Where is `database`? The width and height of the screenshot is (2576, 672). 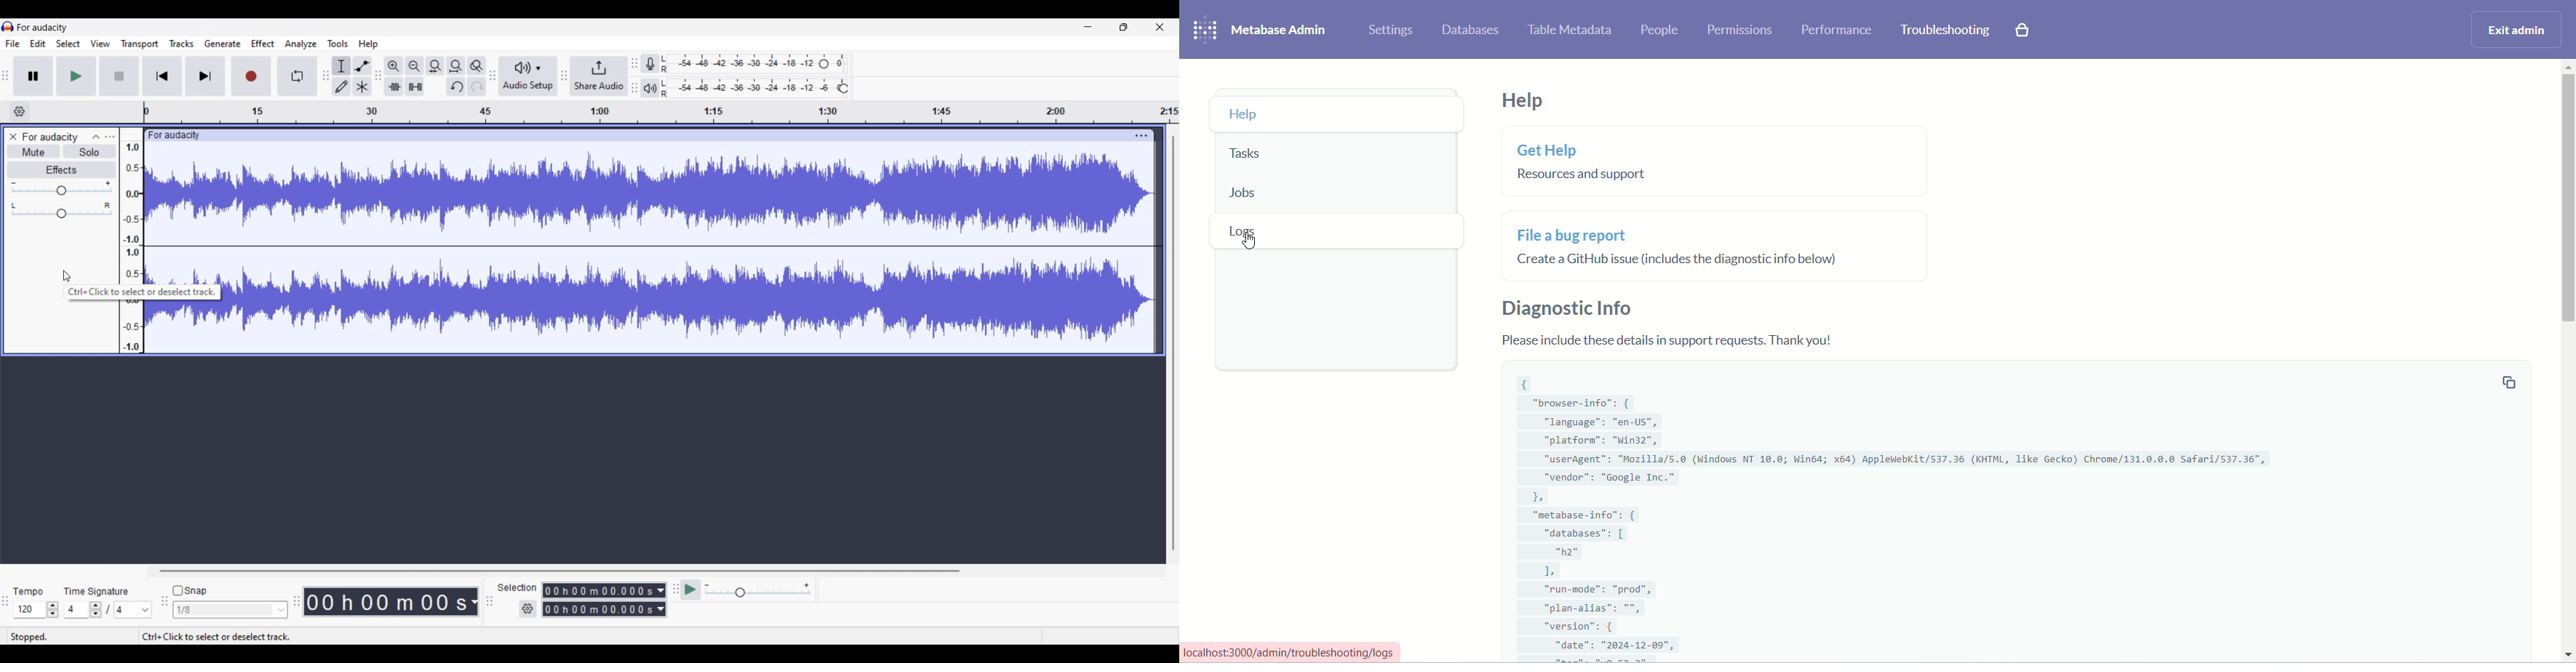
database is located at coordinates (1471, 31).